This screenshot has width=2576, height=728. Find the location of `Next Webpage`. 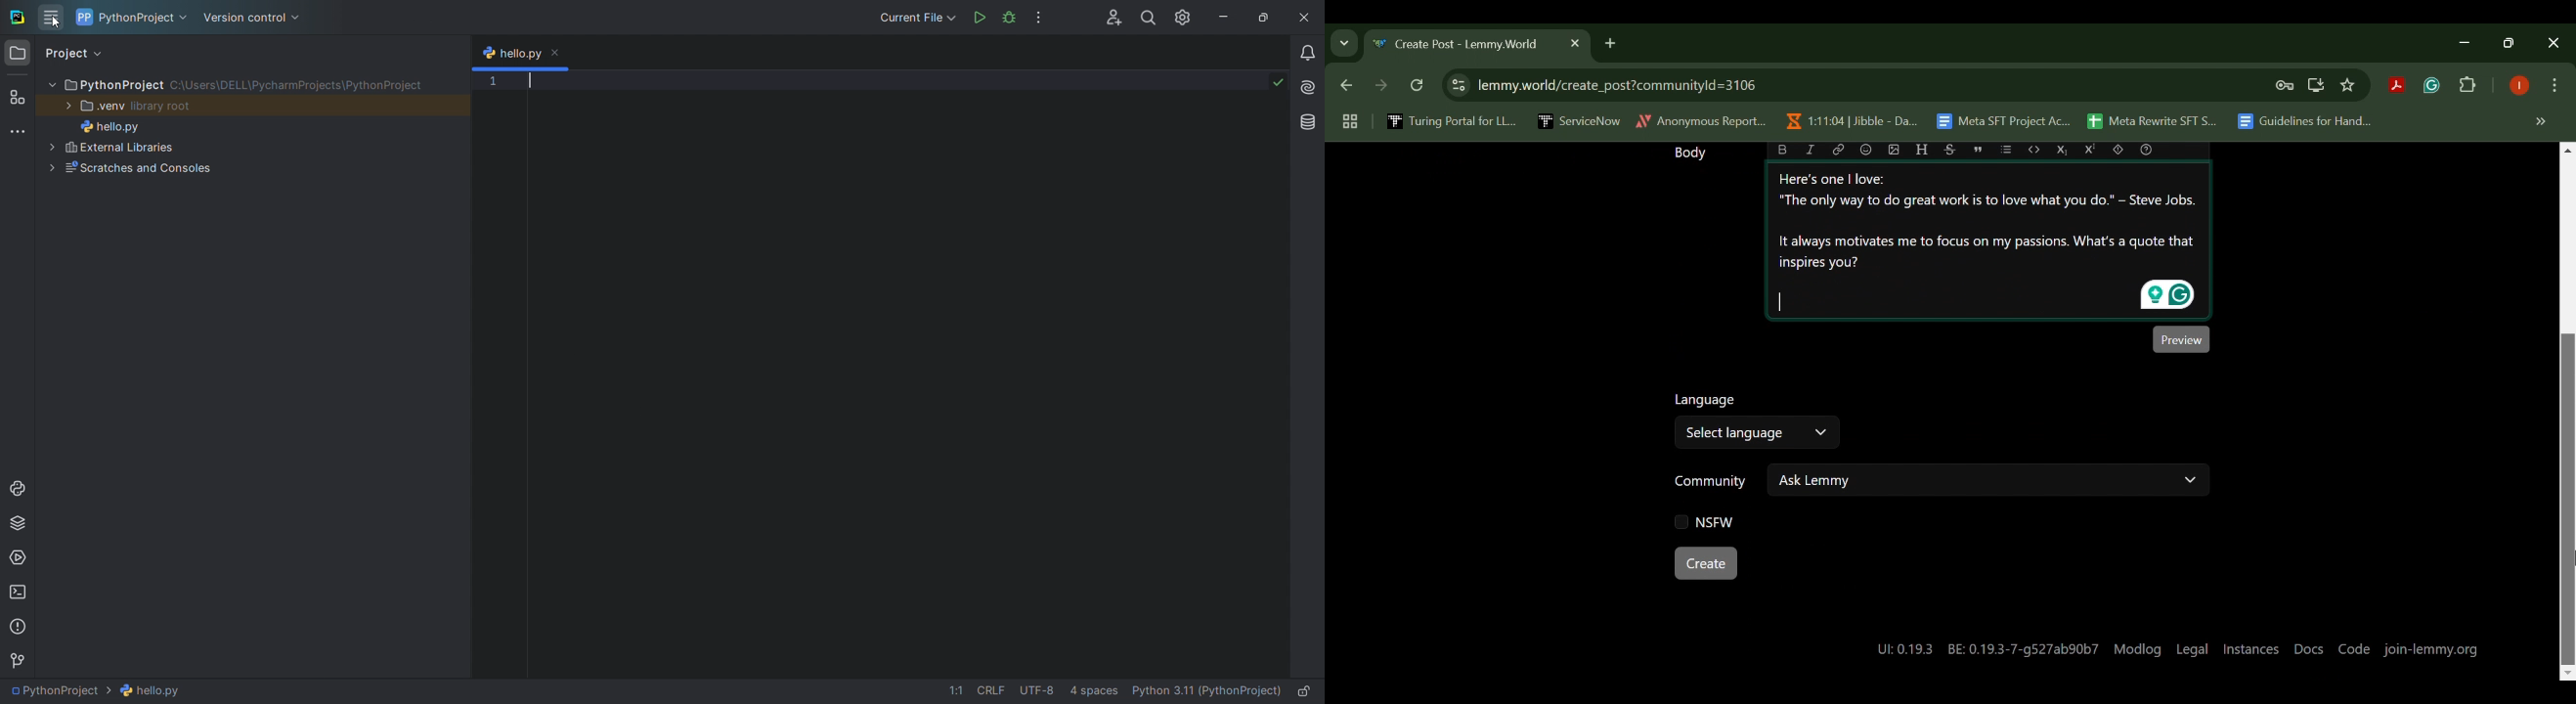

Next Webpage is located at coordinates (1381, 88).